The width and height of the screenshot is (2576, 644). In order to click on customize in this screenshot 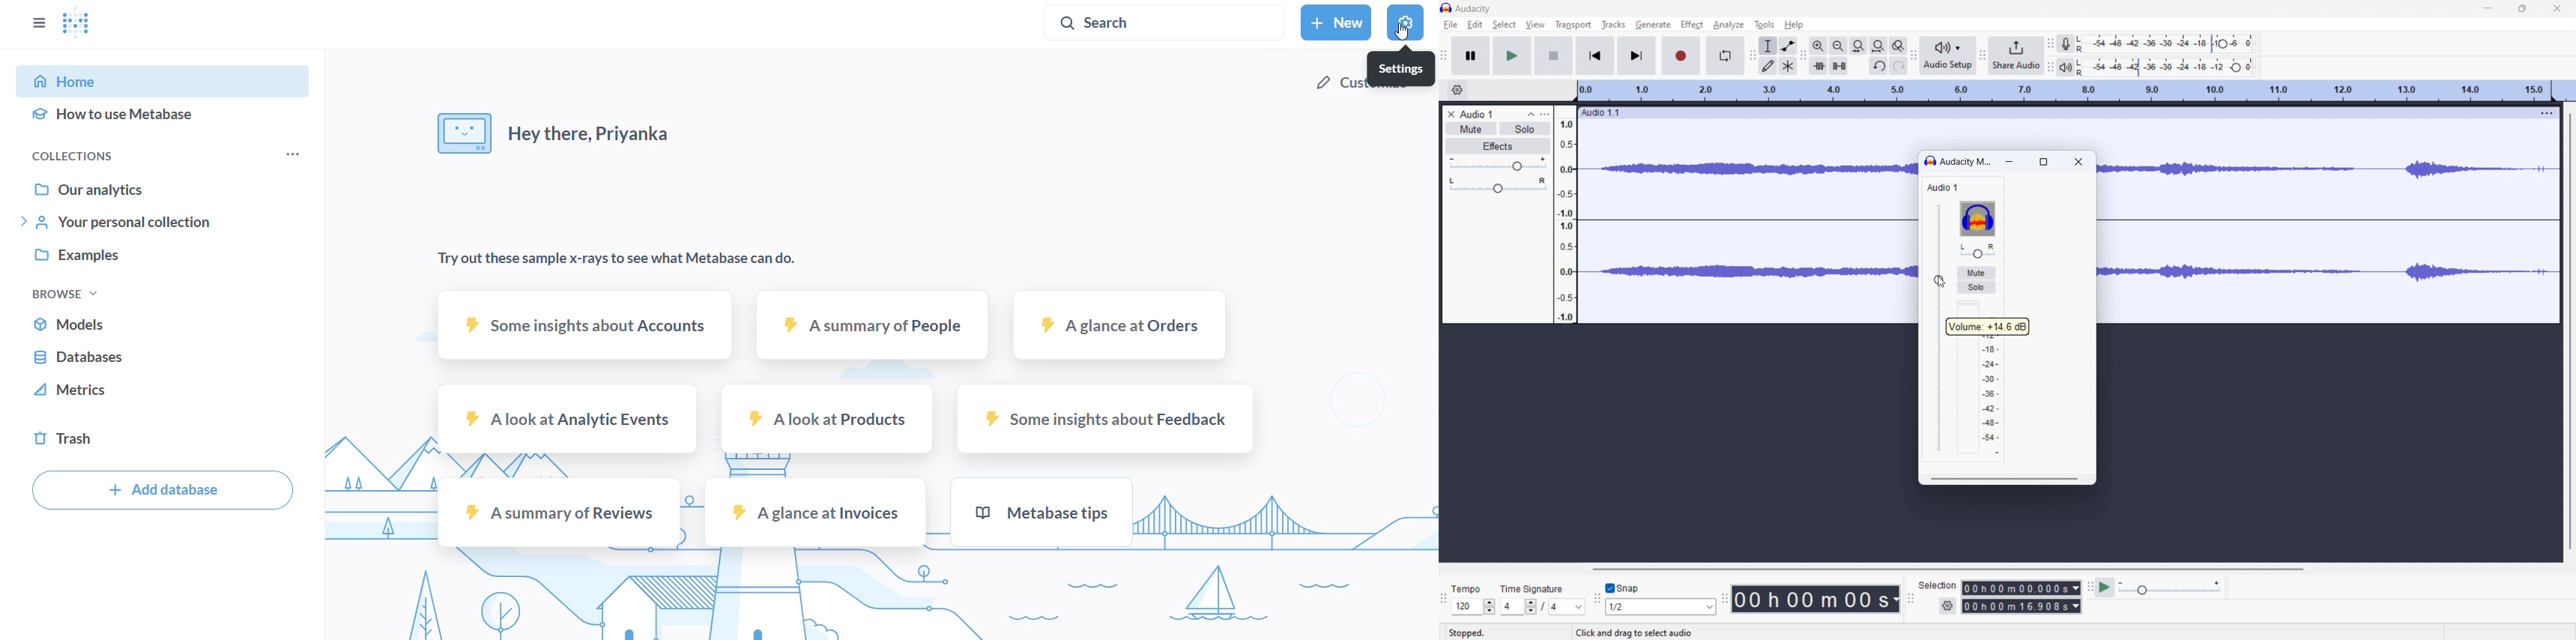, I will do `click(1364, 81)`.